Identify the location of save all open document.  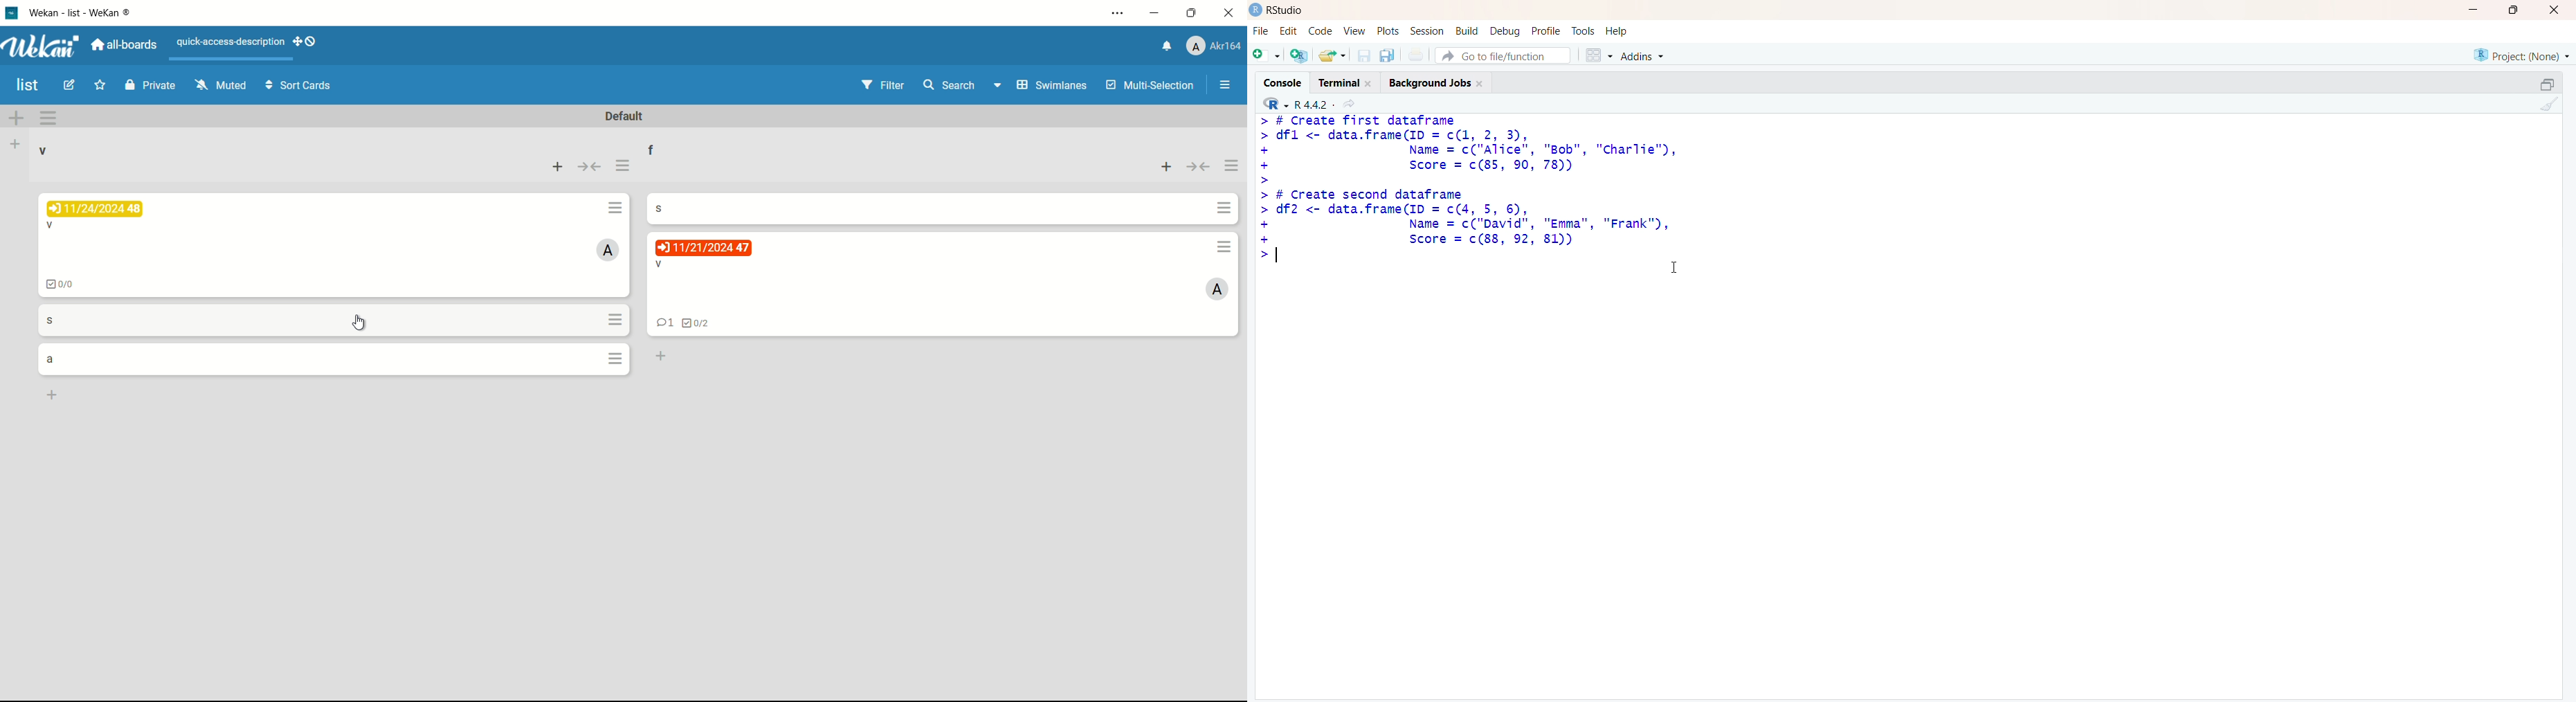
(1388, 56).